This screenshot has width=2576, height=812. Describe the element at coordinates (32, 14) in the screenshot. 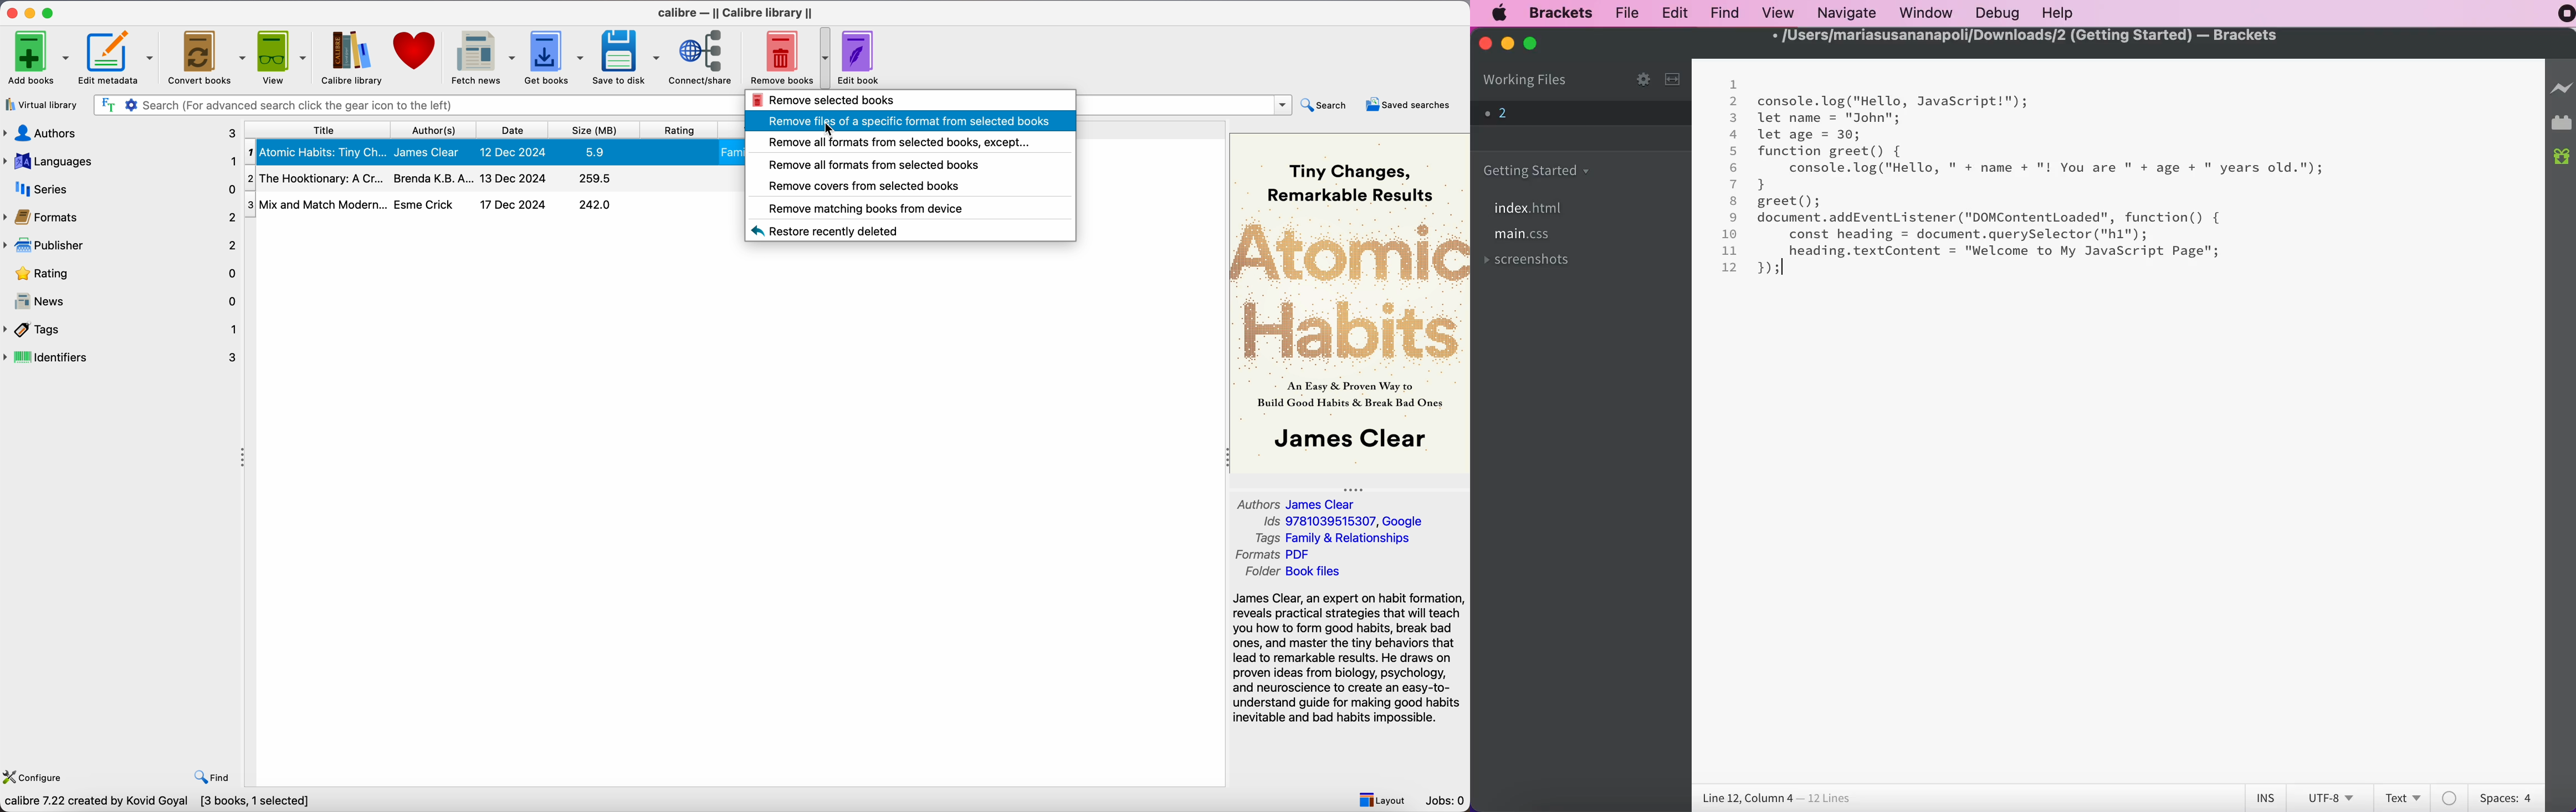

I see `minimize` at that location.